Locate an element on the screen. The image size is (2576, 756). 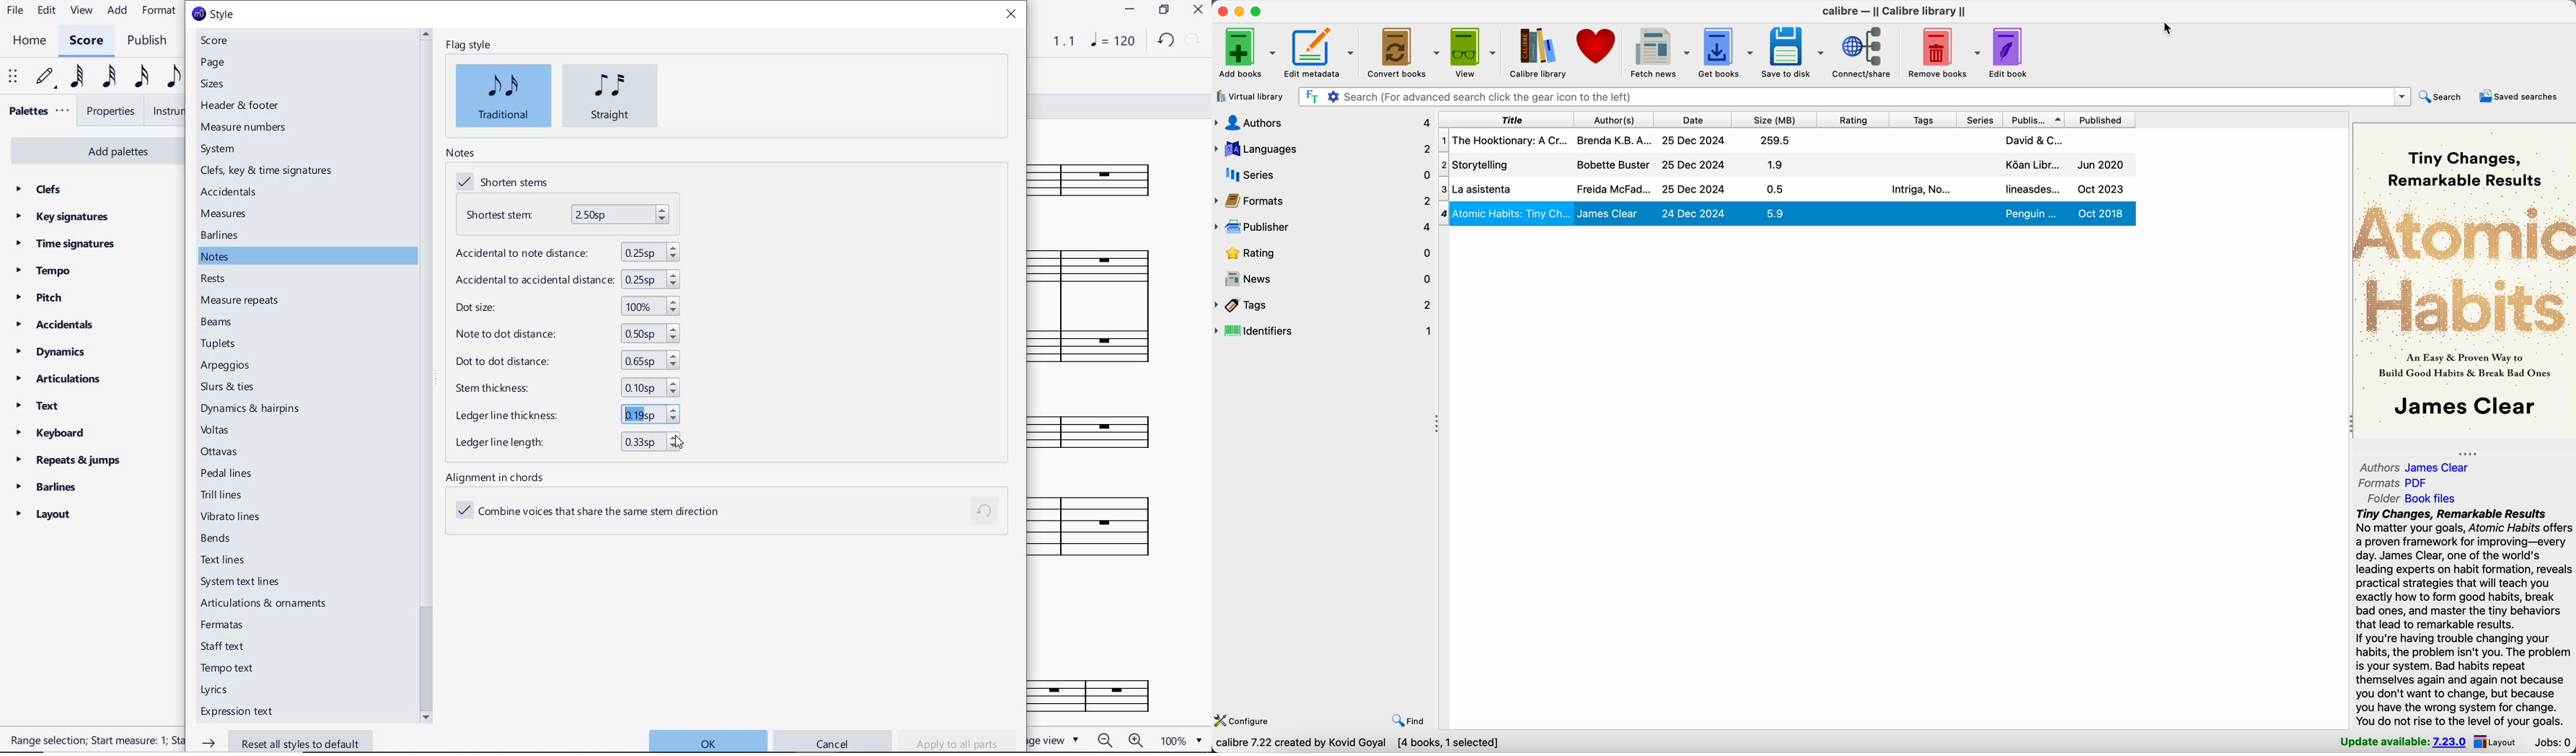
default (step time) is located at coordinates (46, 79).